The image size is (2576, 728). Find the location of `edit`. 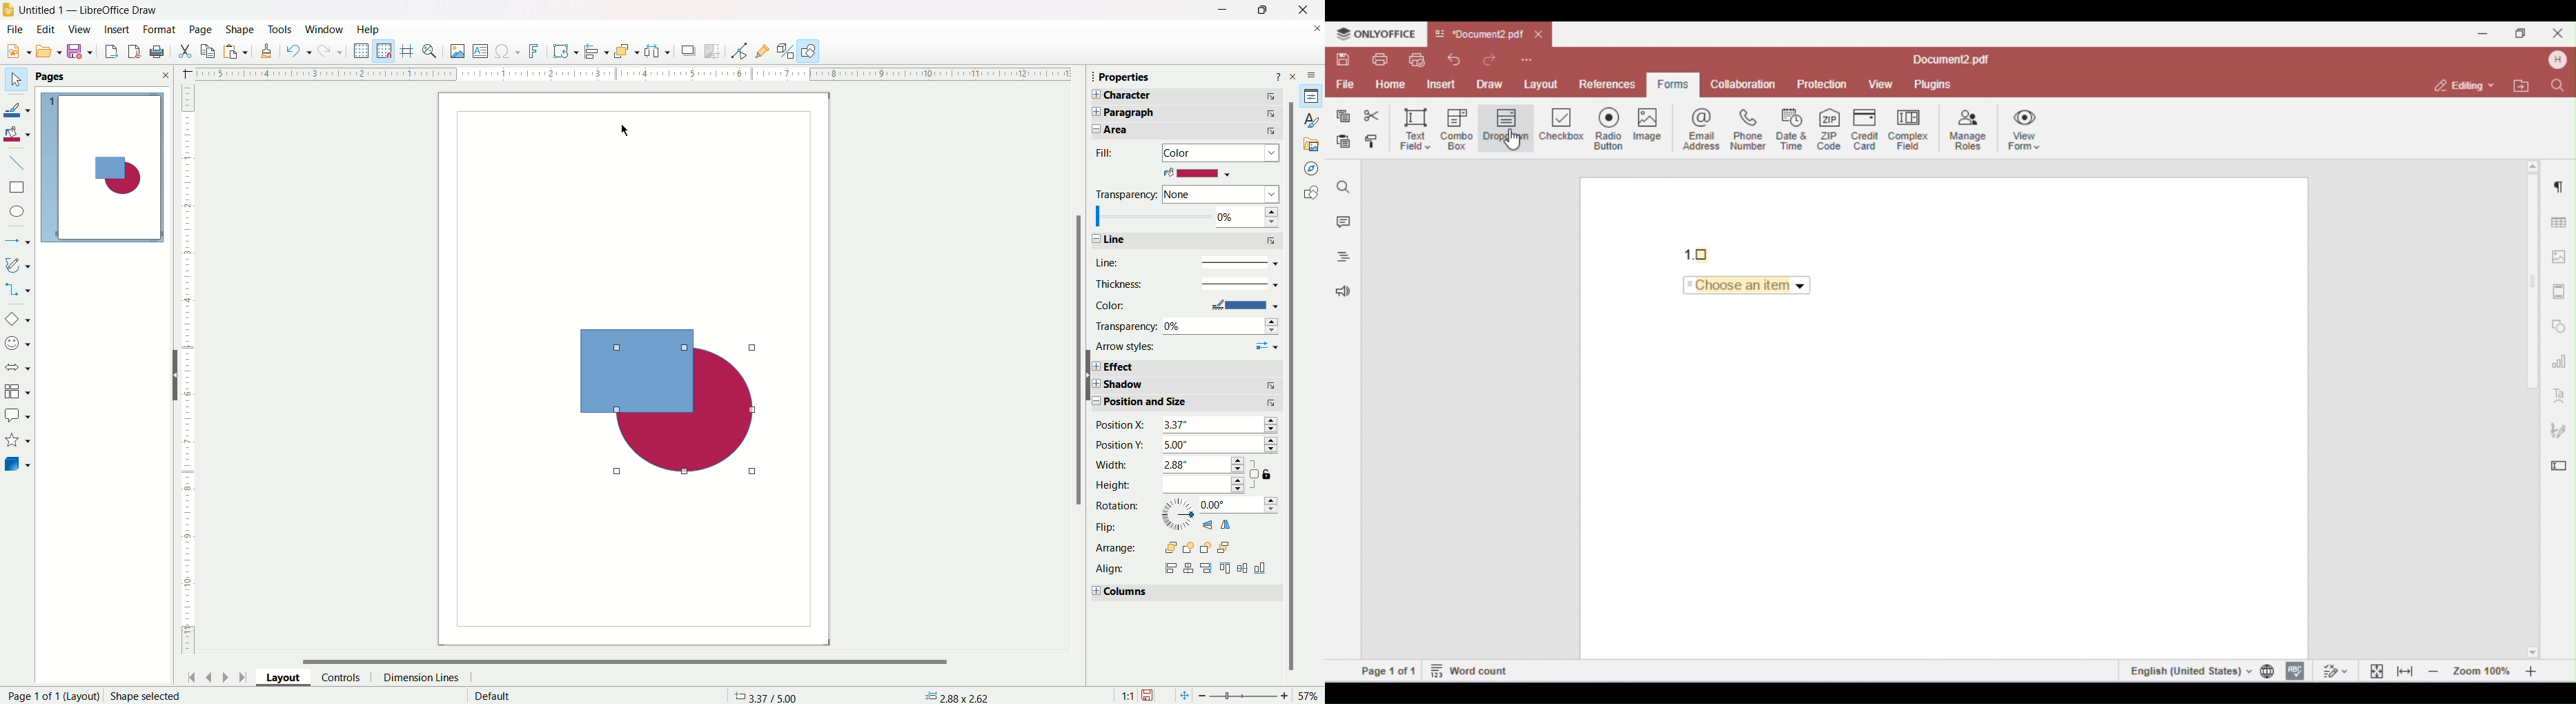

edit is located at coordinates (47, 29).